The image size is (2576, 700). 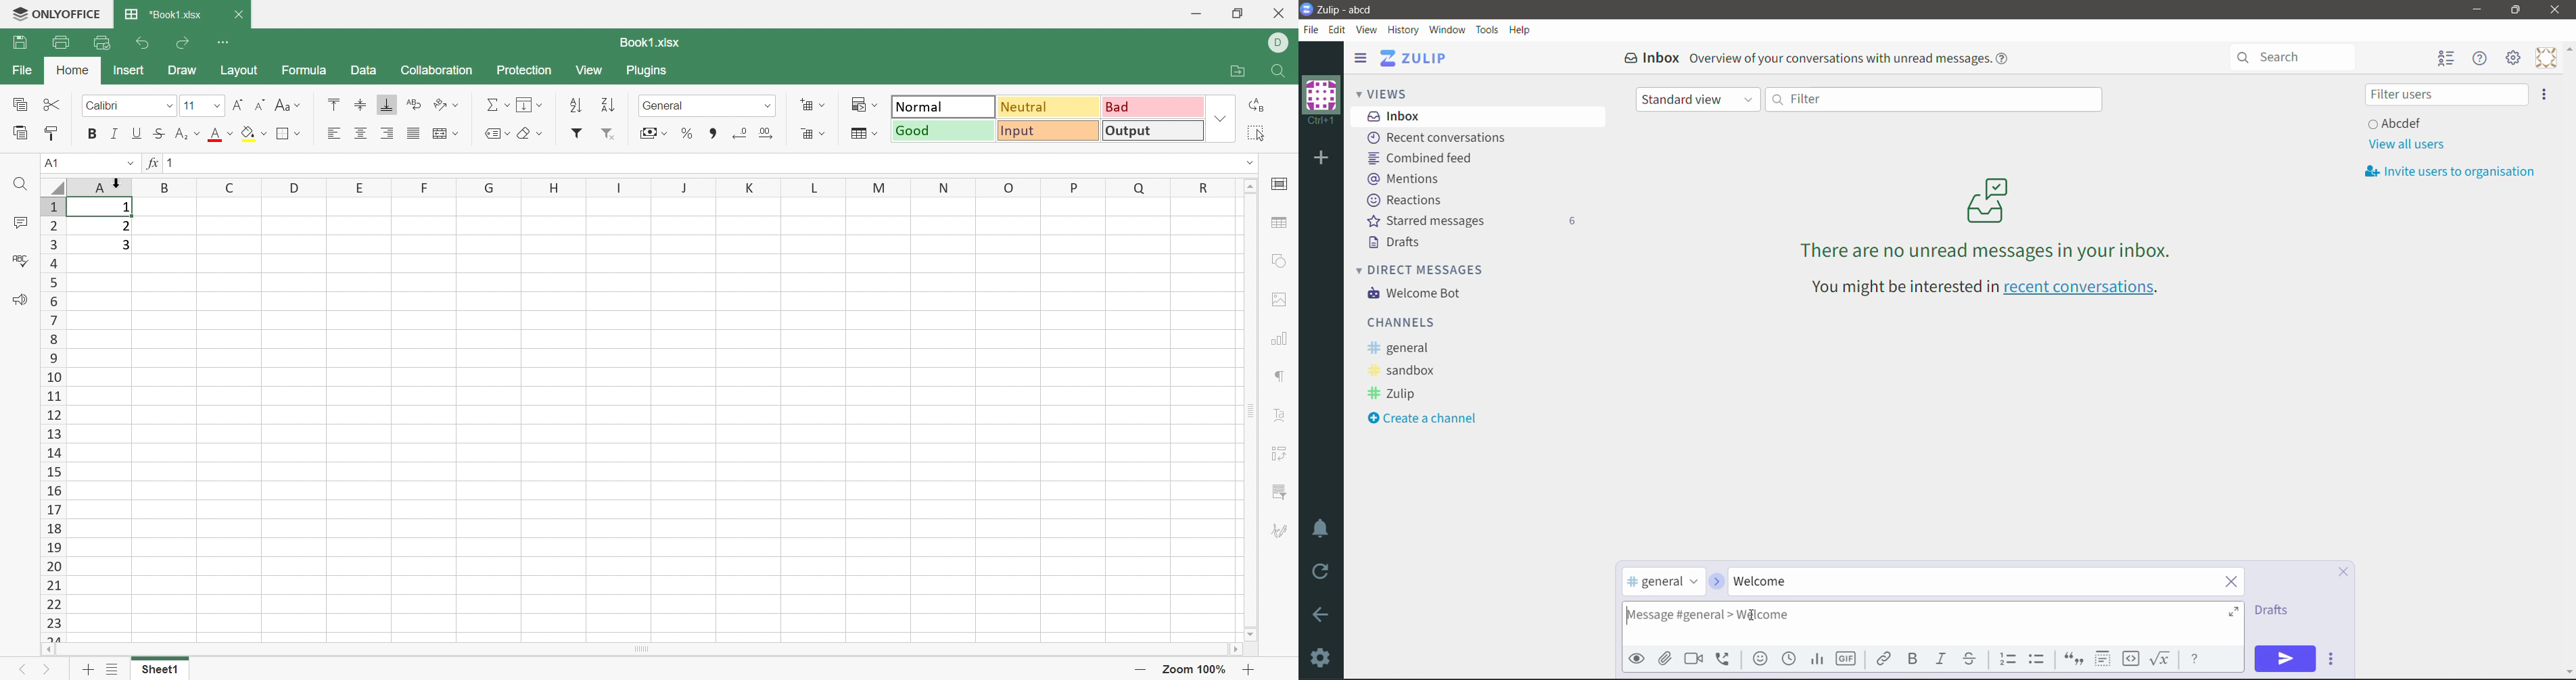 I want to click on 2, so click(x=124, y=226).